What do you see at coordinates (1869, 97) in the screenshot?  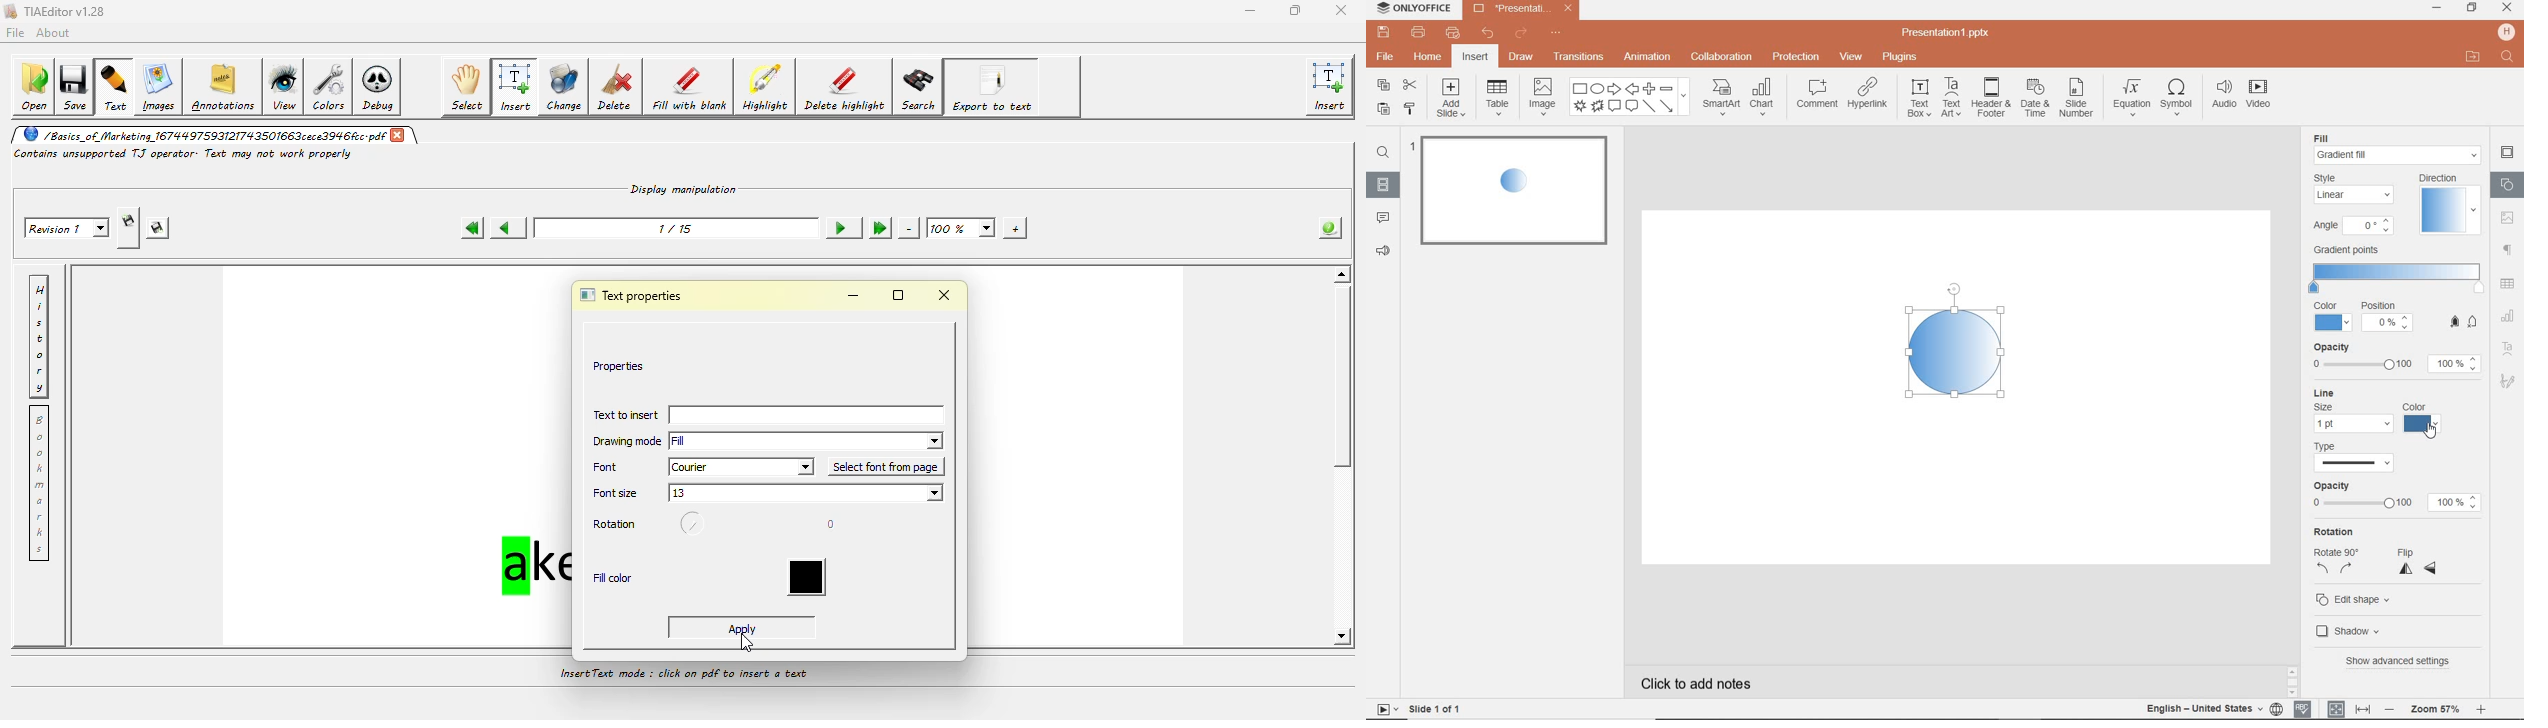 I see `hyperlink` at bounding box center [1869, 97].